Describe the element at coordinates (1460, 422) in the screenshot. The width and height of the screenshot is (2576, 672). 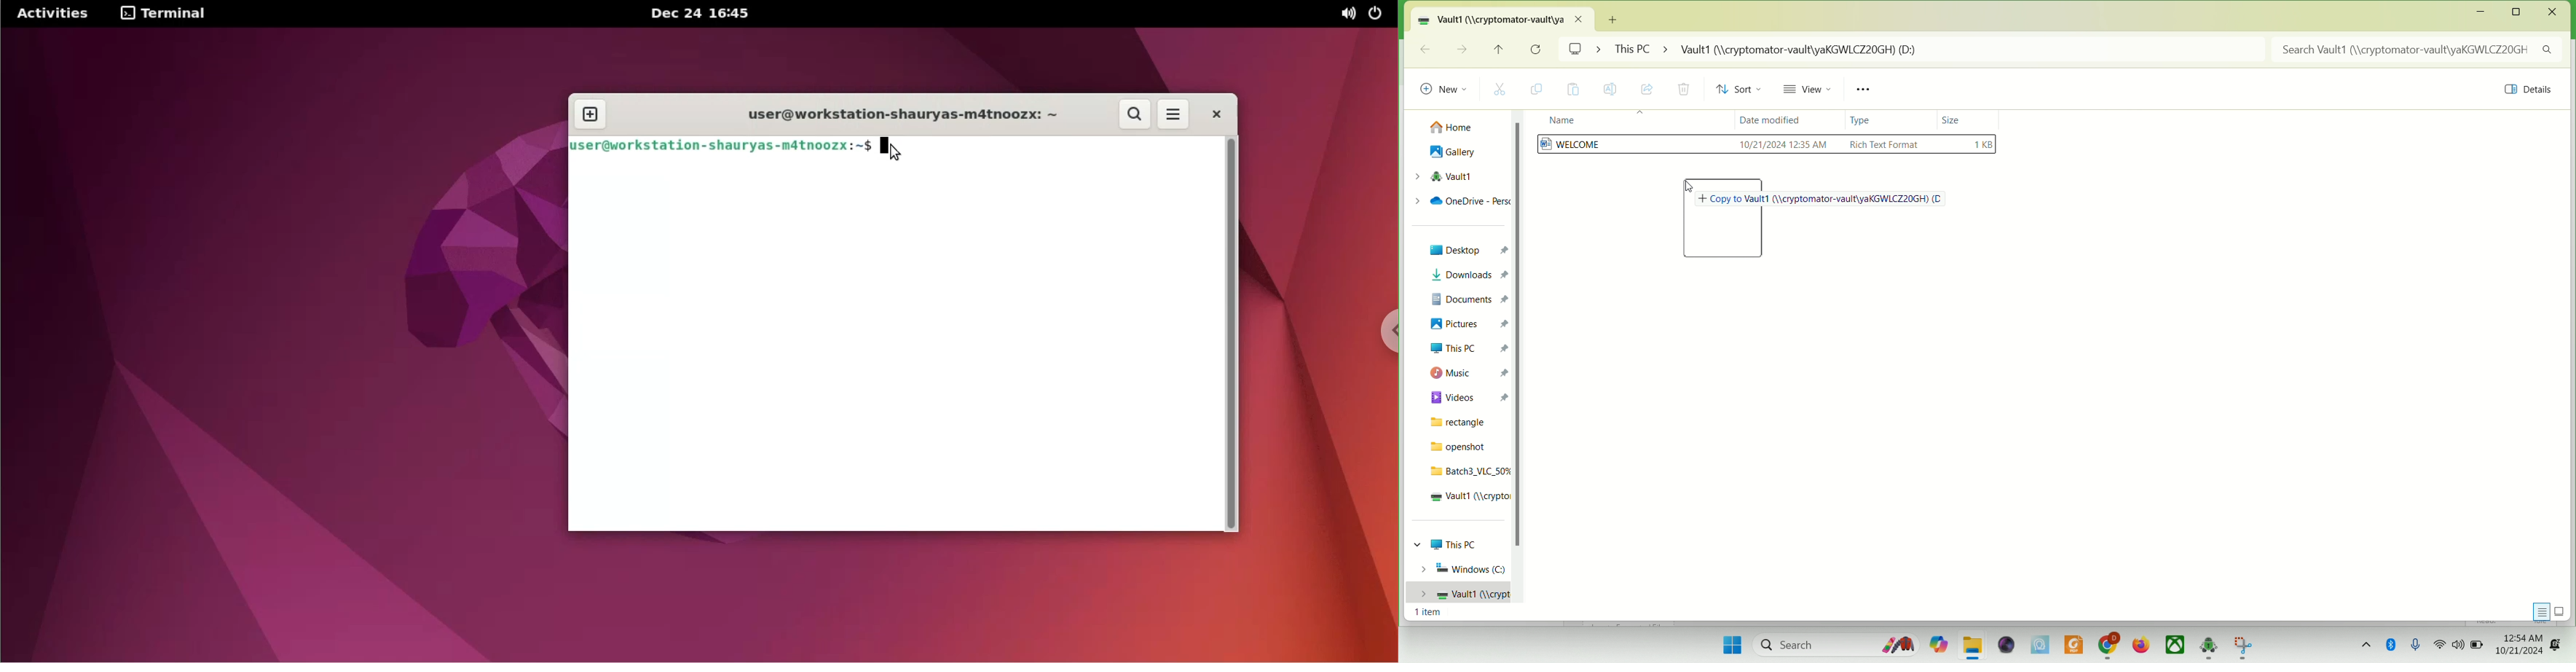
I see `rectangle` at that location.